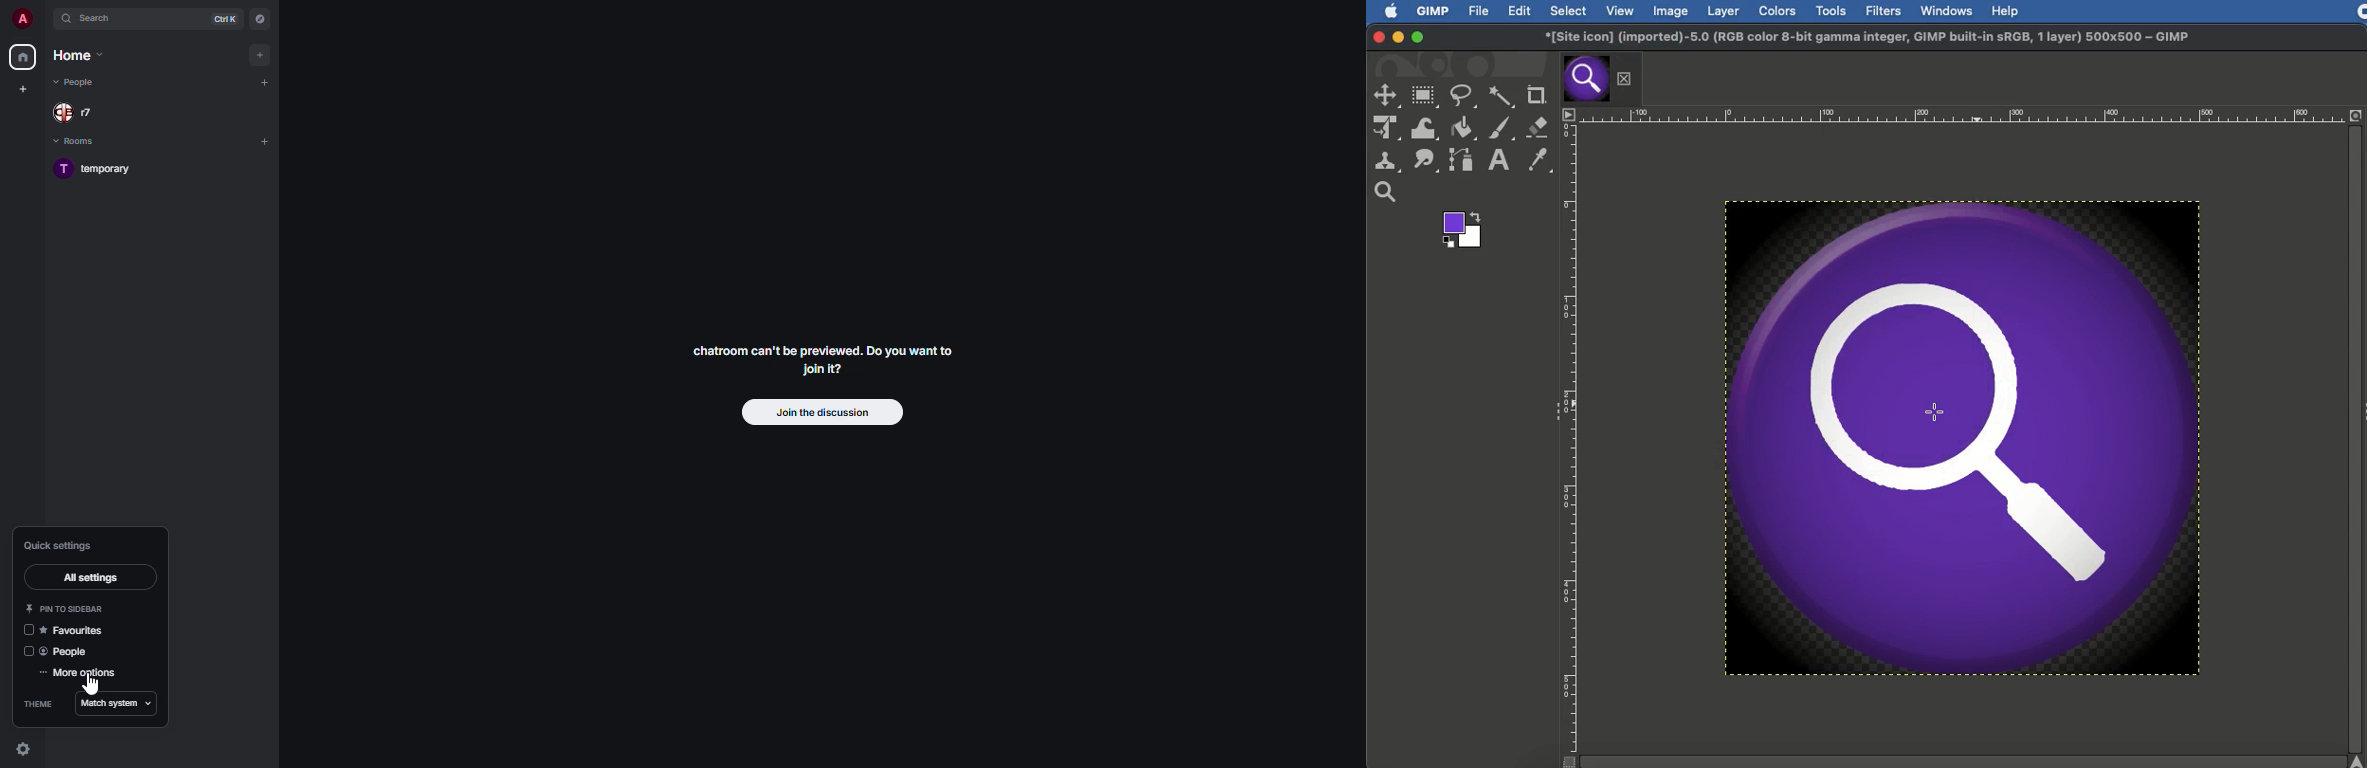 The image size is (2380, 784). Describe the element at coordinates (1503, 128) in the screenshot. I see `Paint` at that location.